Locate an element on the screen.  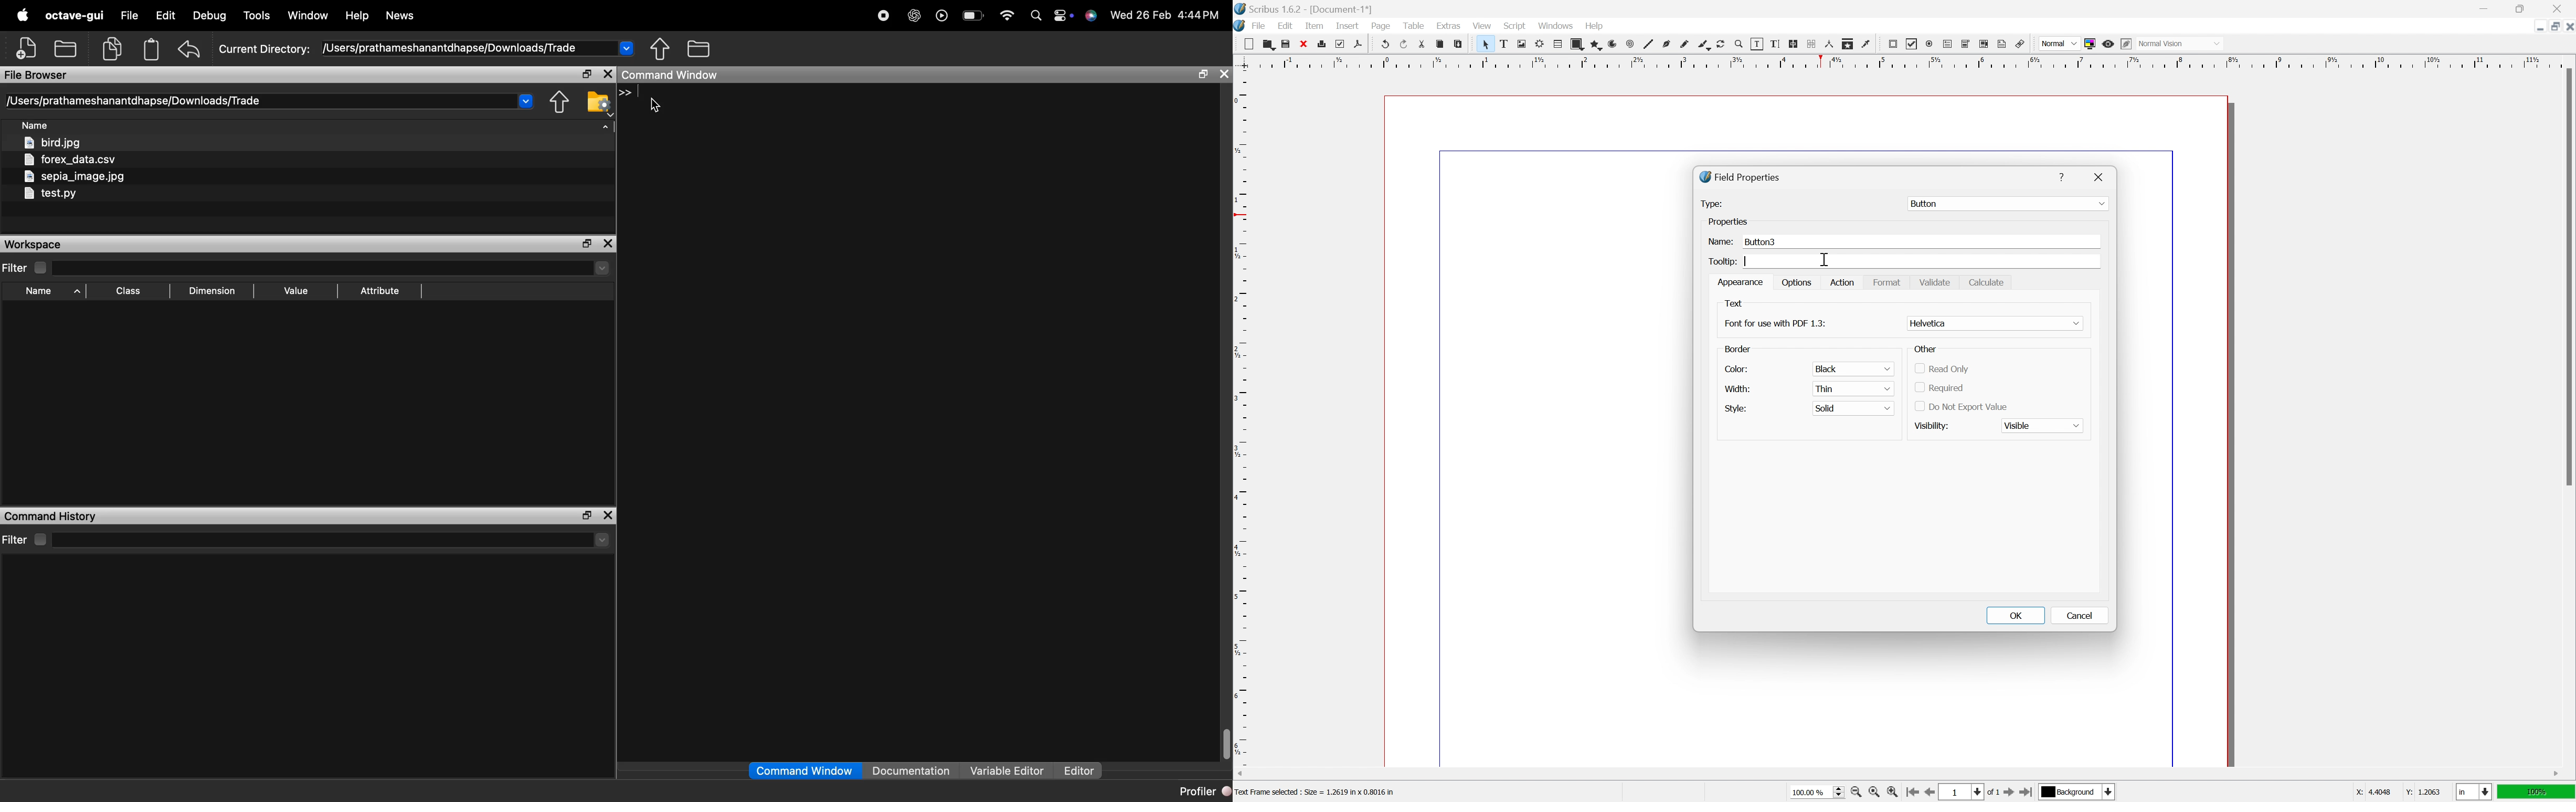
paste is located at coordinates (1458, 44).